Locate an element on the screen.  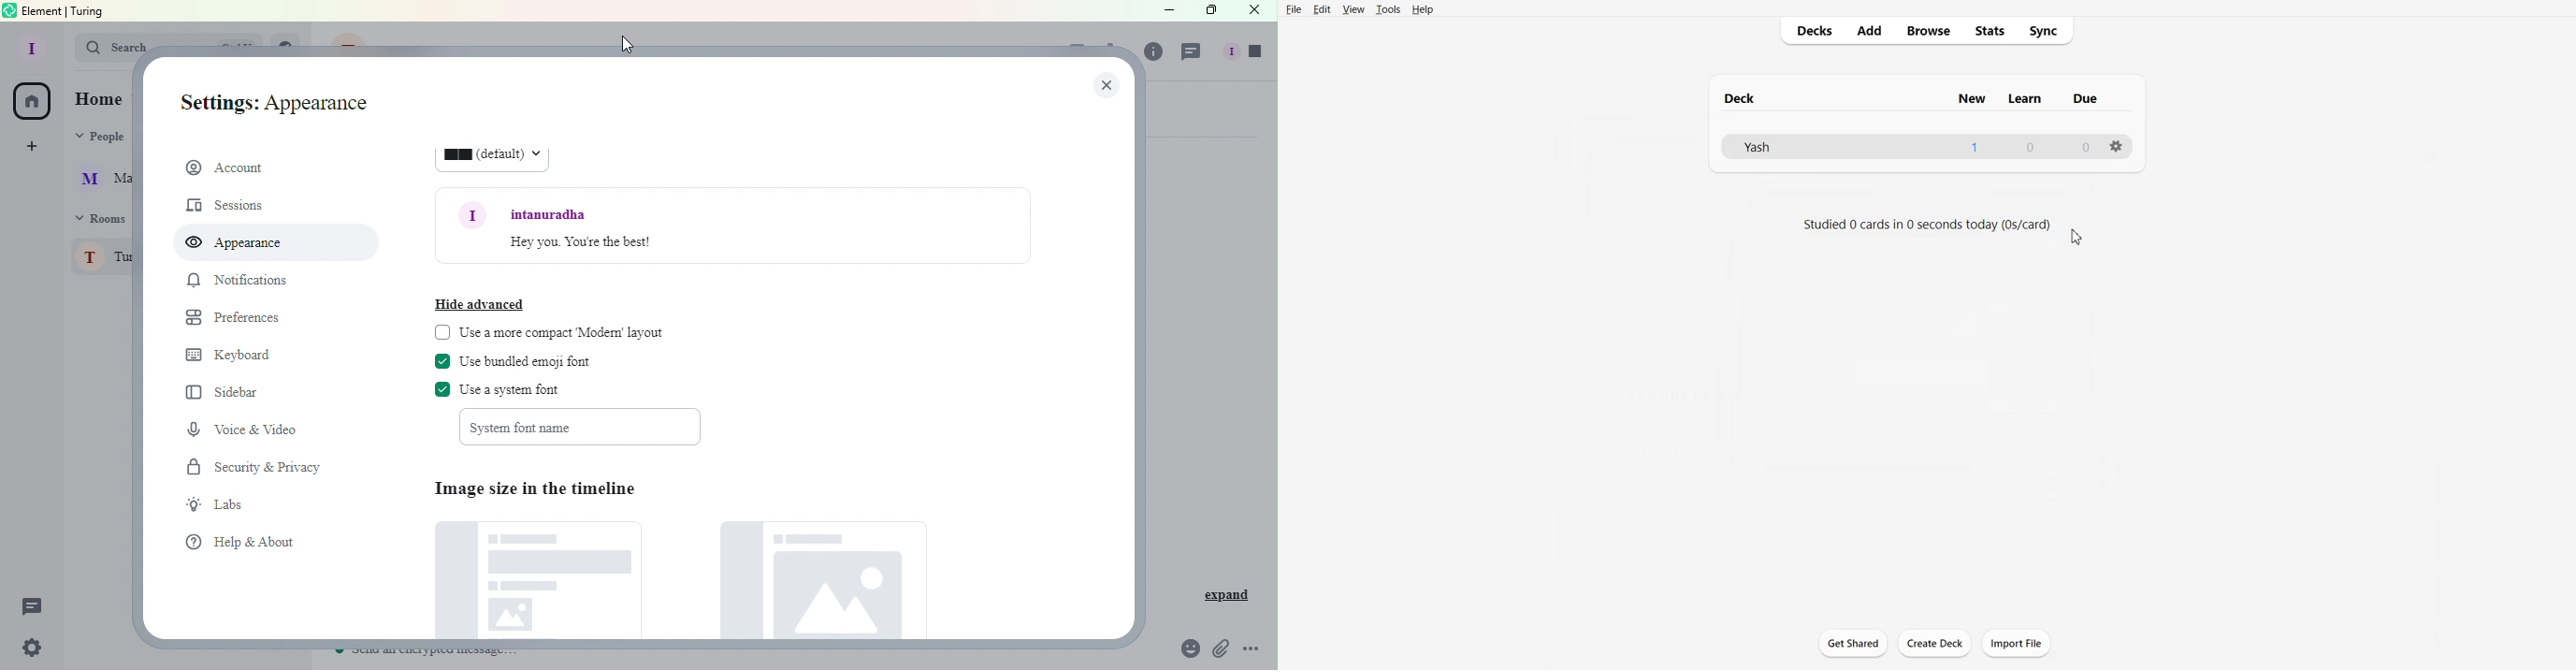
element is located at coordinates (43, 10).